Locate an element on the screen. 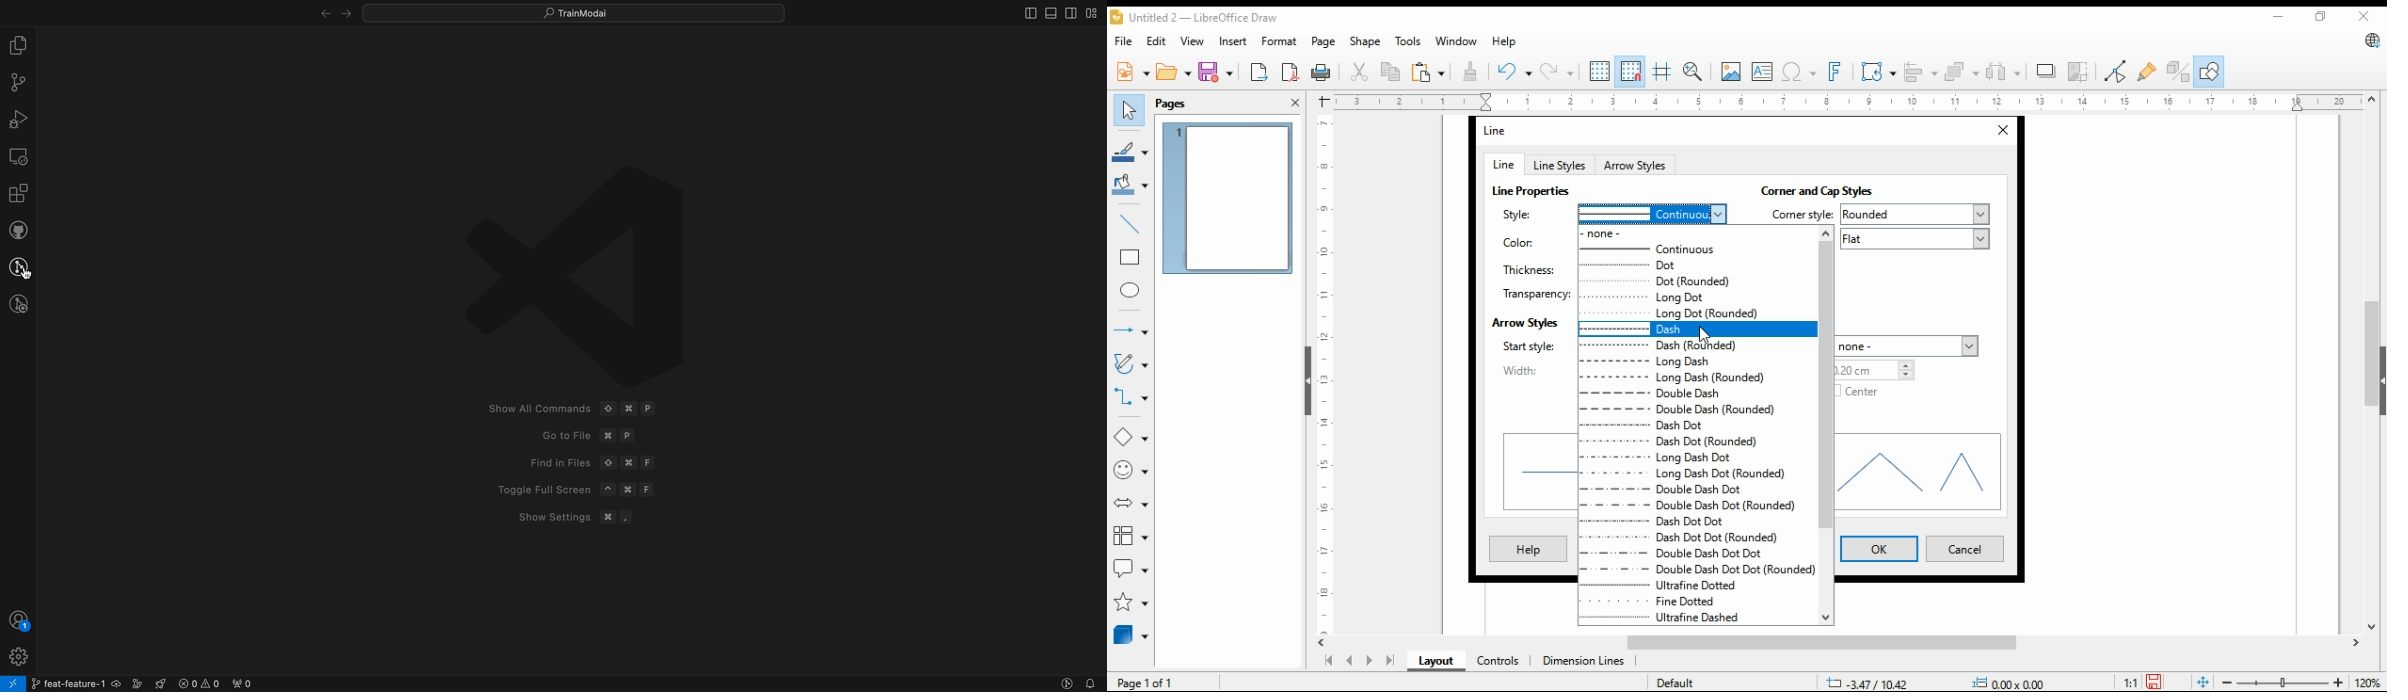 This screenshot has height=700, width=2408. connectors is located at coordinates (1131, 394).